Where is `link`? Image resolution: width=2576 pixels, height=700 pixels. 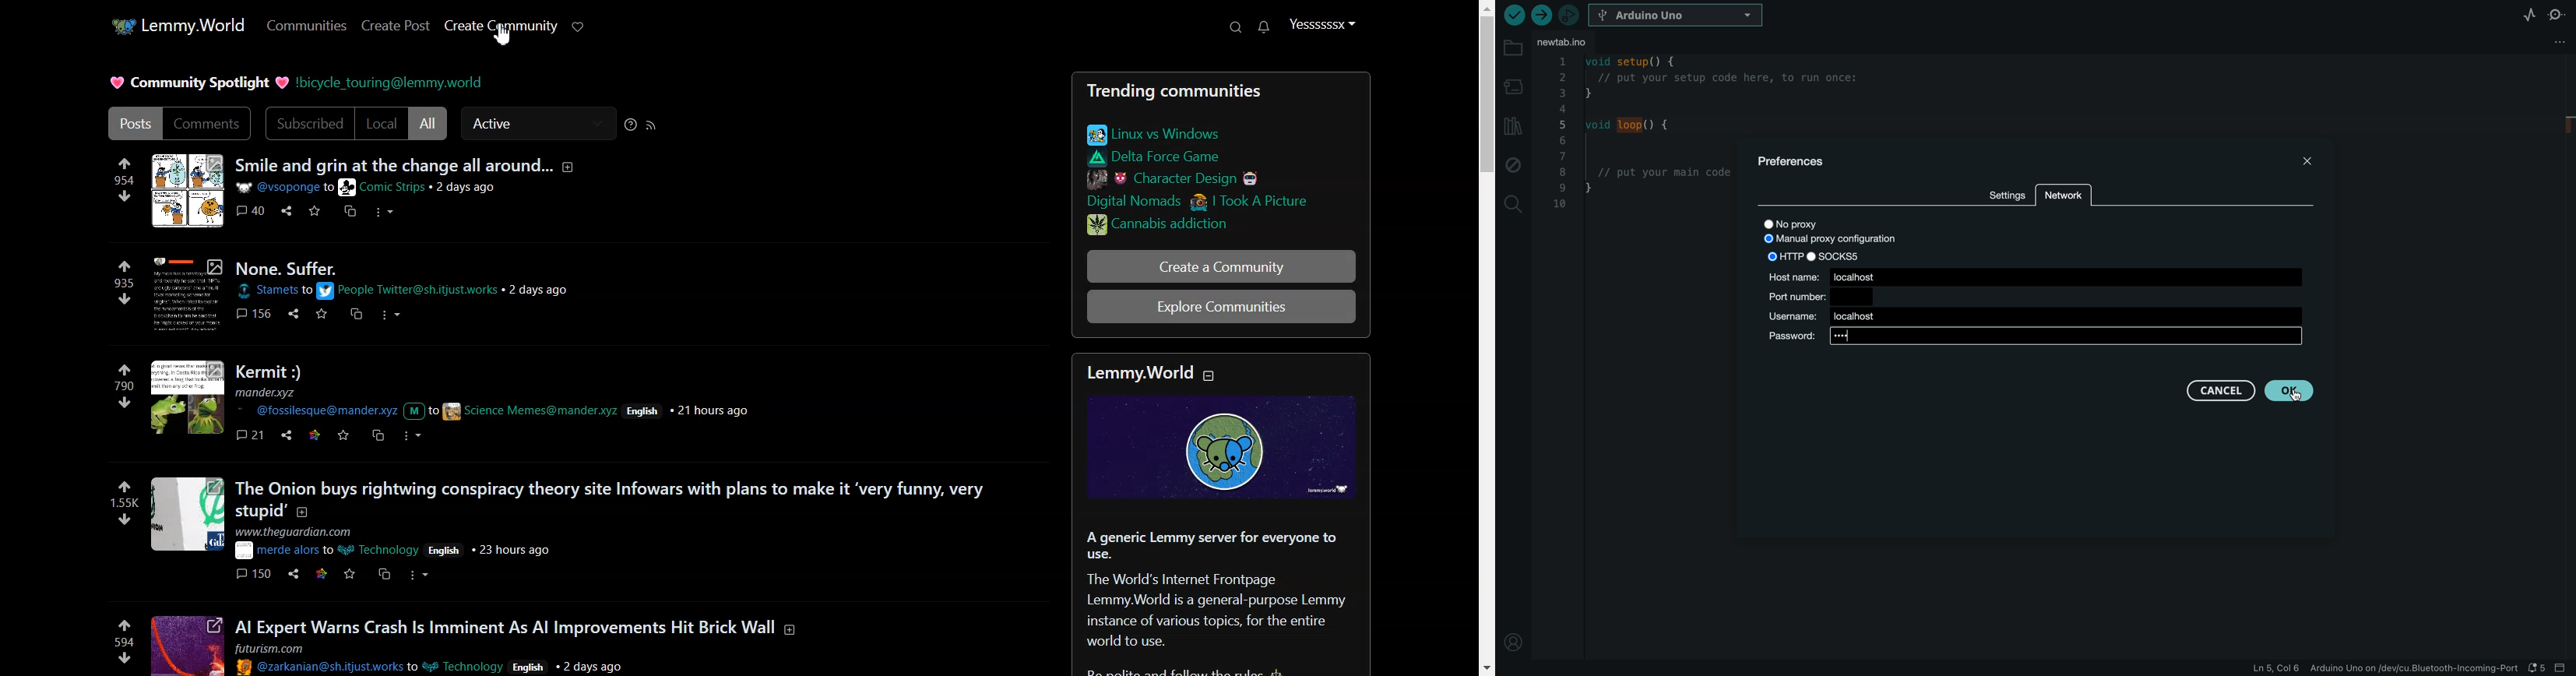
link is located at coordinates (1175, 178).